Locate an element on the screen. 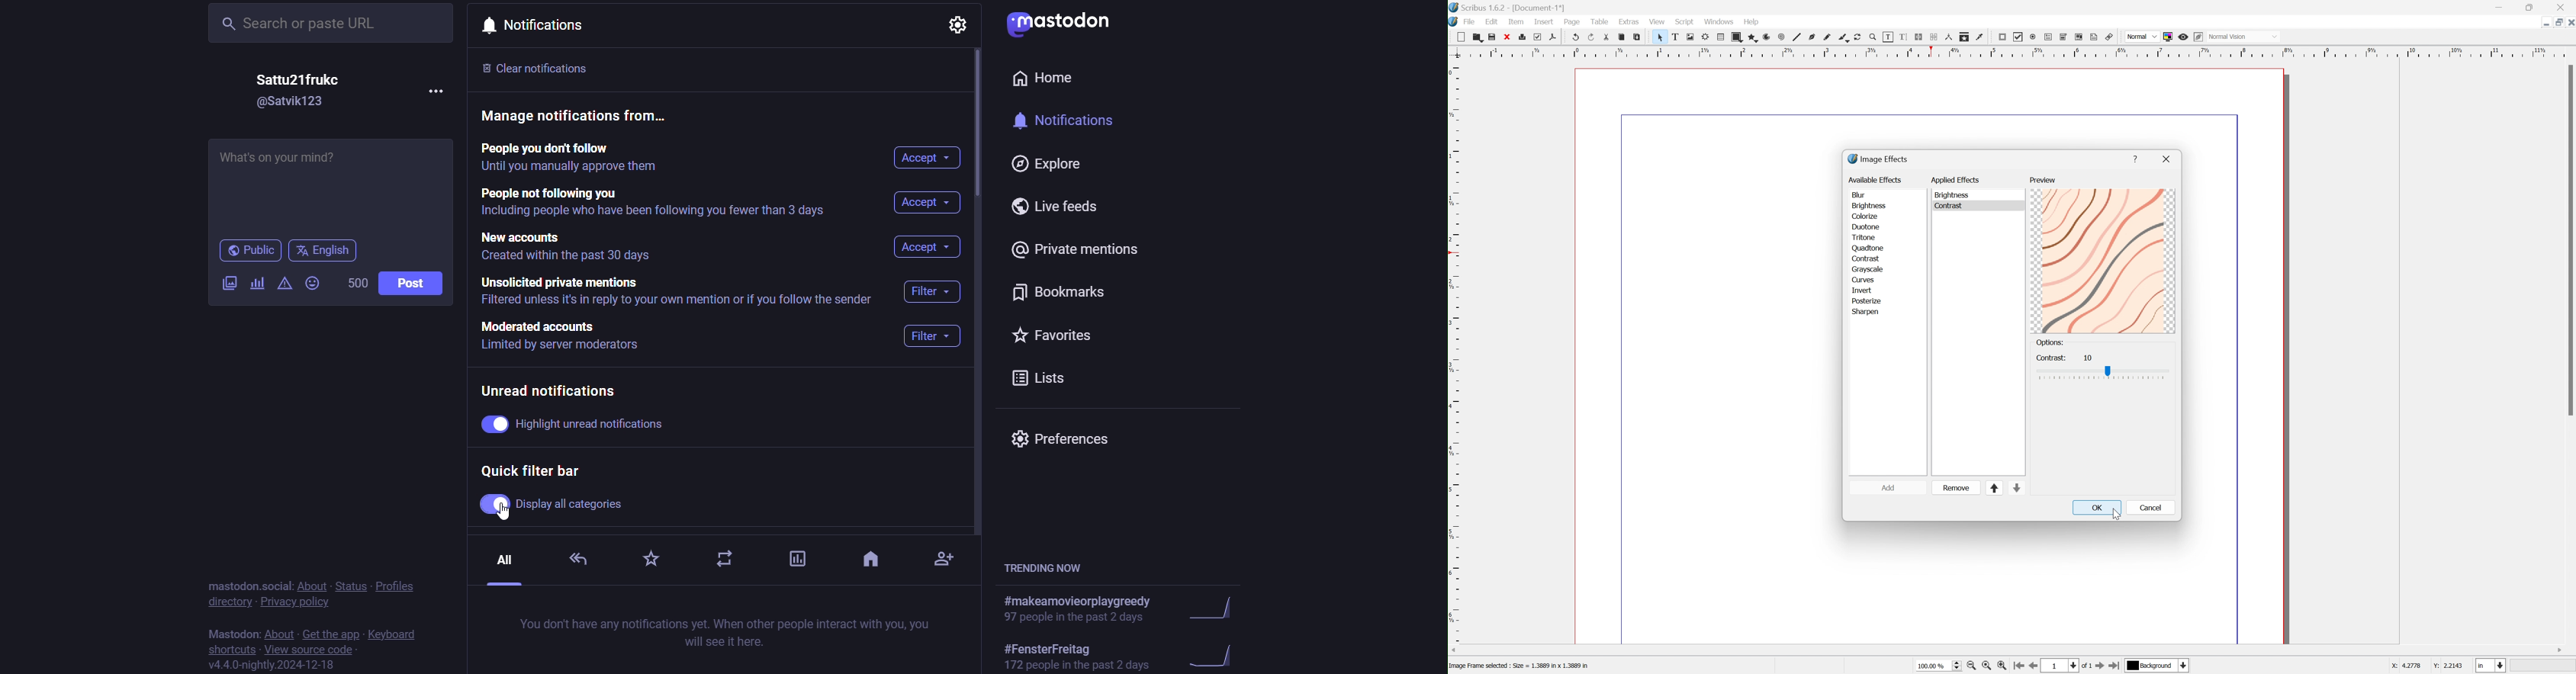  OK is located at coordinates (2097, 507).